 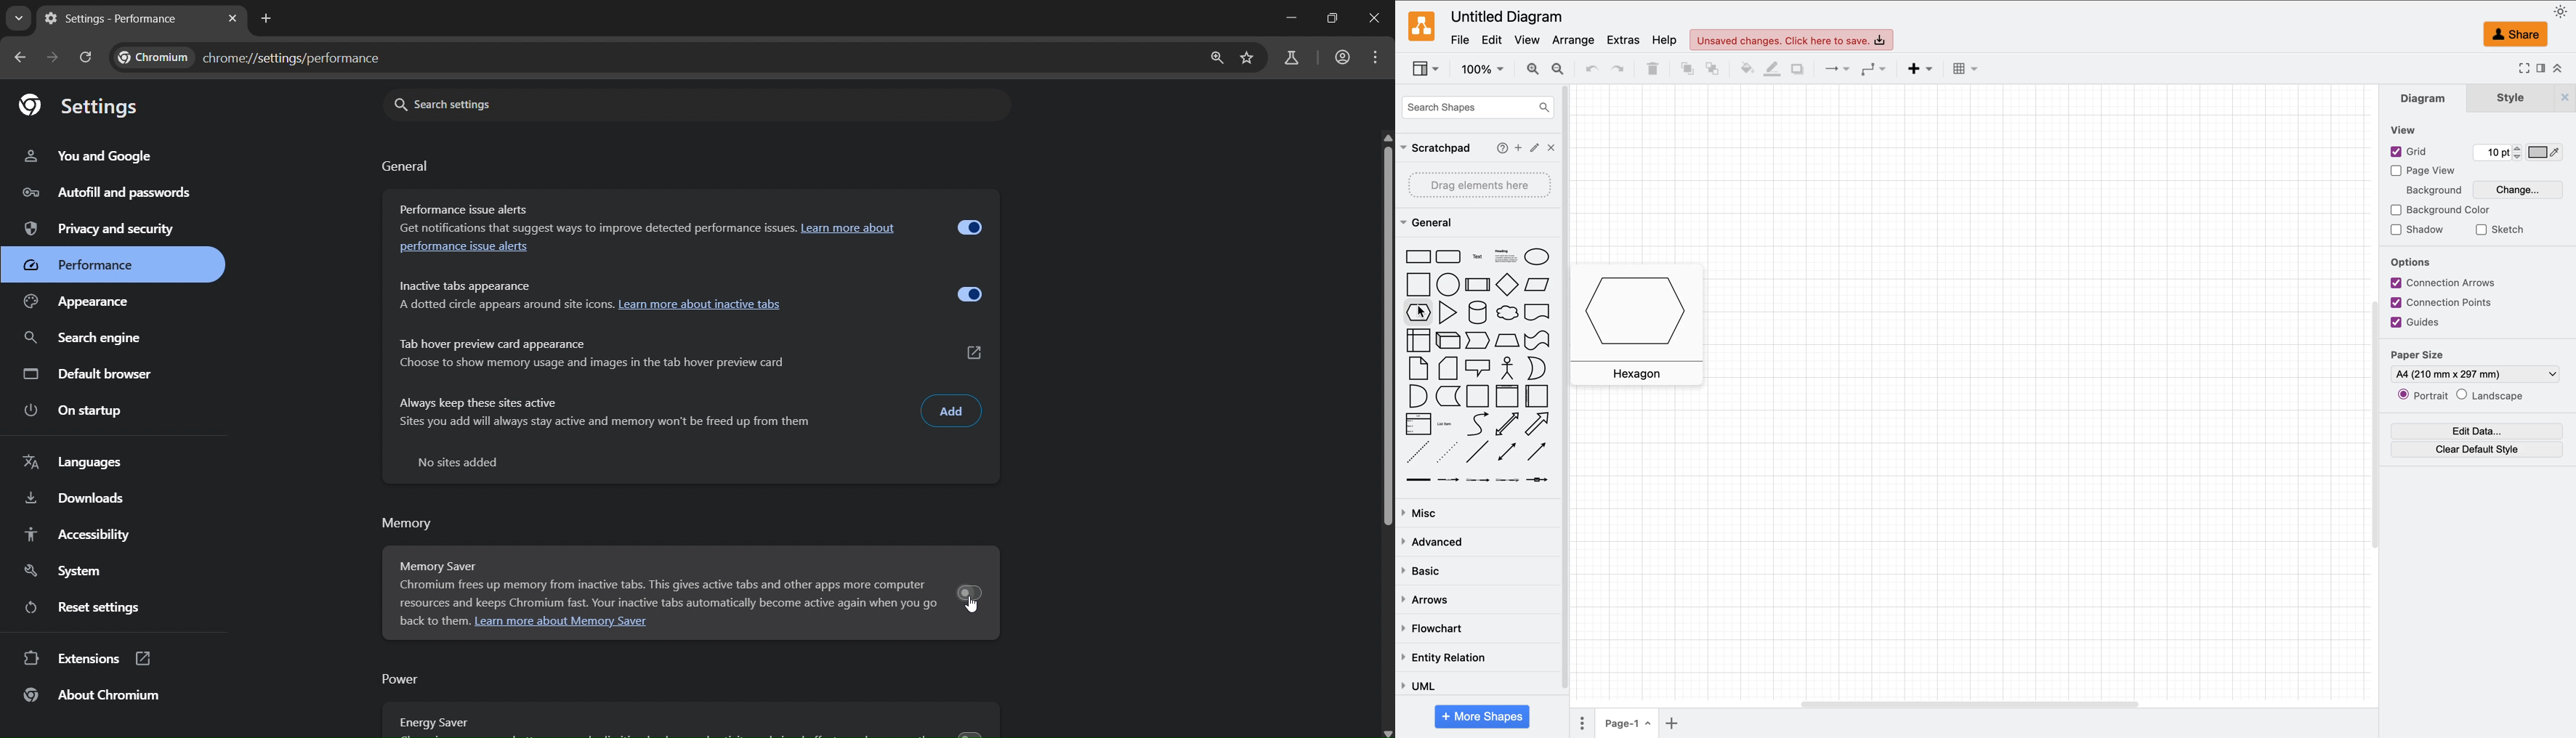 I want to click on add page, so click(x=1679, y=724).